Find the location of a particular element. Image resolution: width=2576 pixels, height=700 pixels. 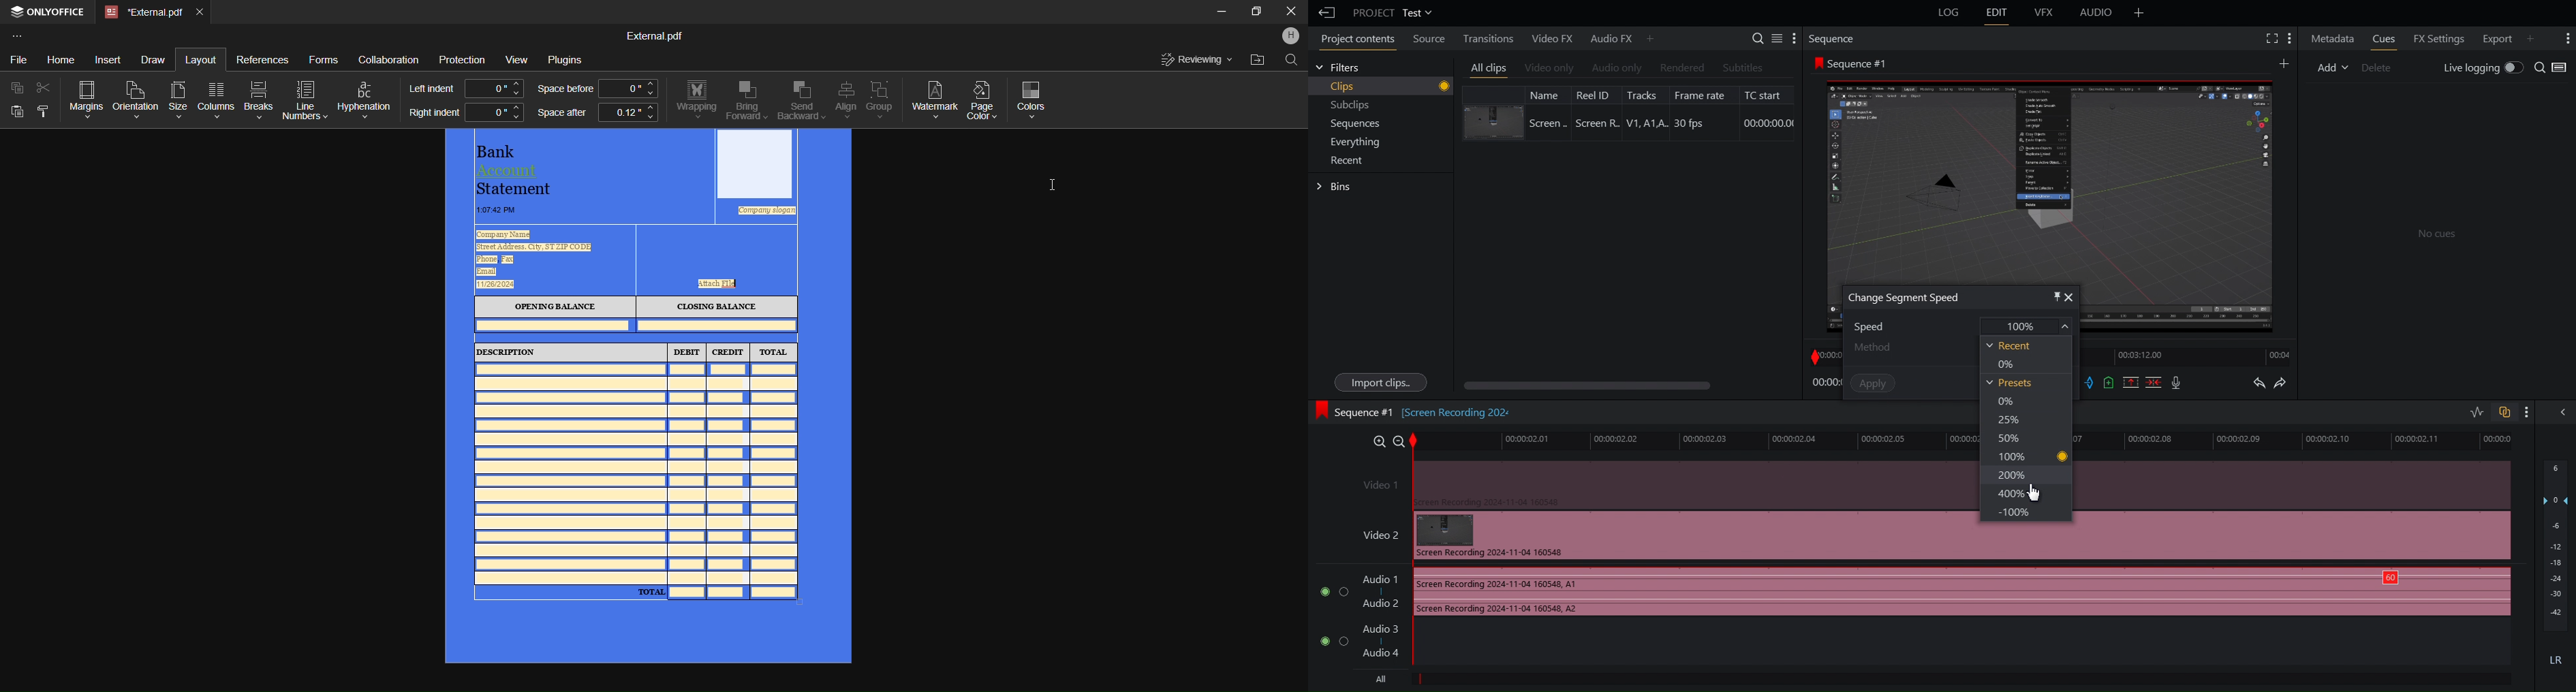

Space After is located at coordinates (561, 114).